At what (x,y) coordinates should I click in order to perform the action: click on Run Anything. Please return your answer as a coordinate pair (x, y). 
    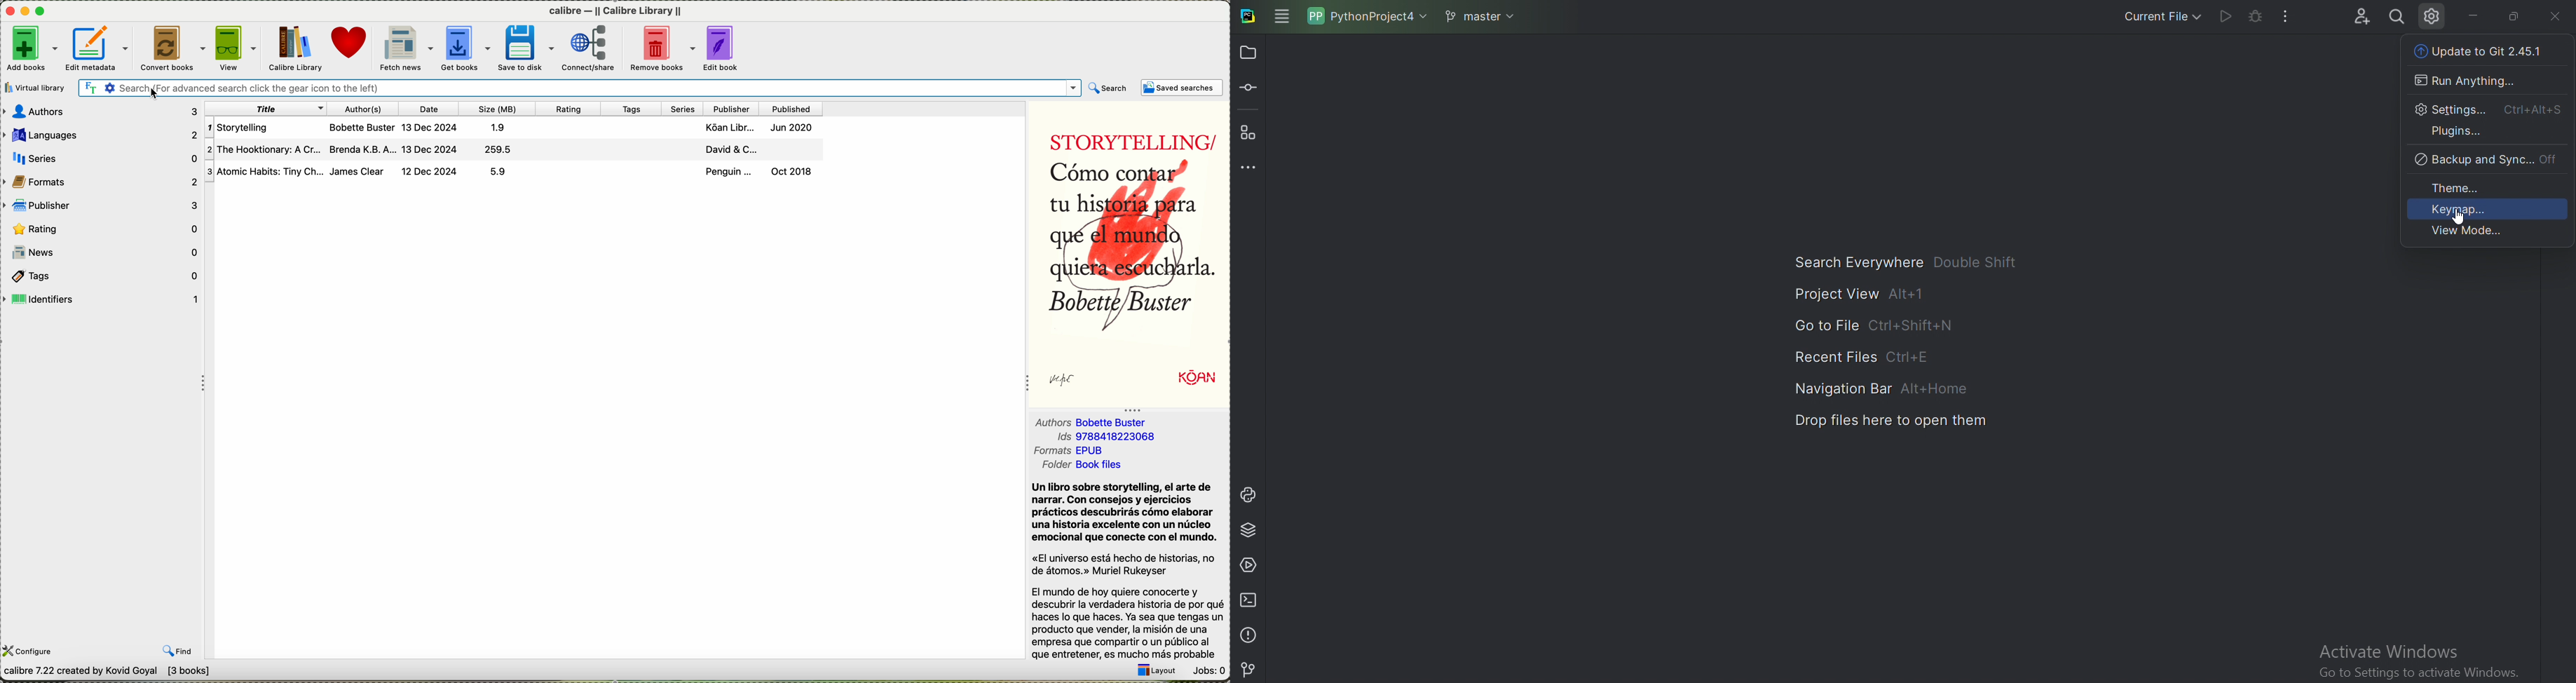
    Looking at the image, I should click on (2465, 83).